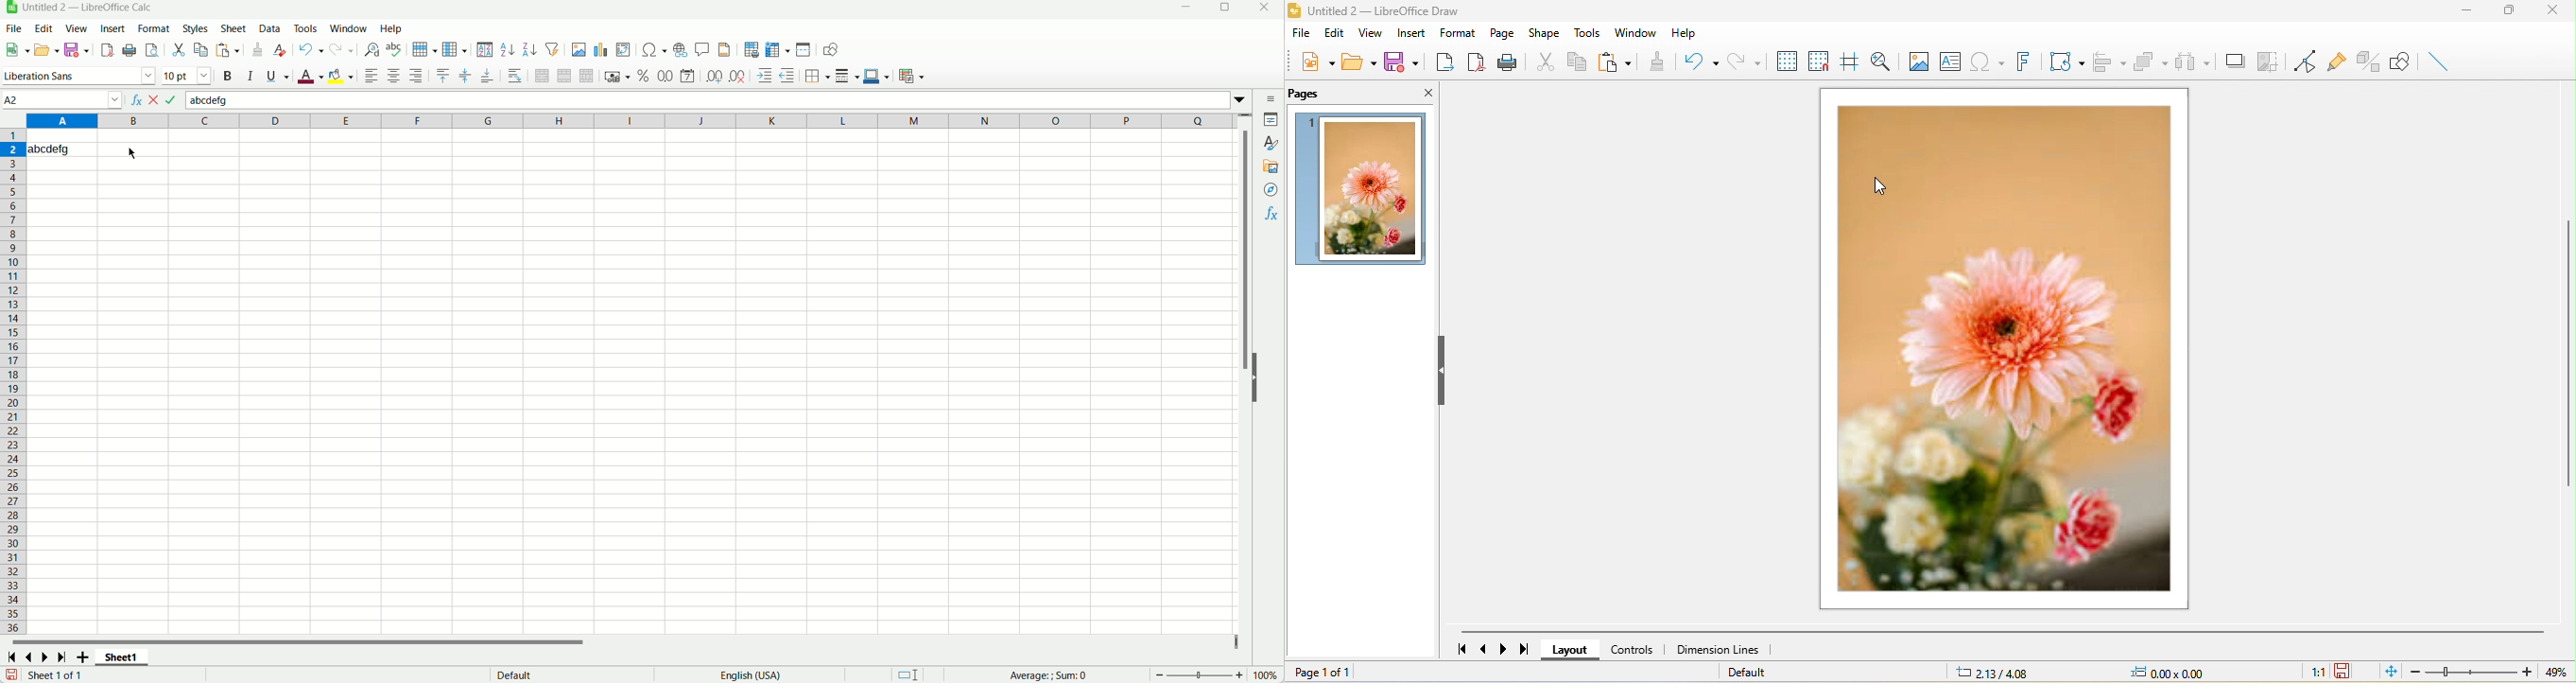 Image resolution: width=2576 pixels, height=700 pixels. I want to click on new, so click(19, 48).